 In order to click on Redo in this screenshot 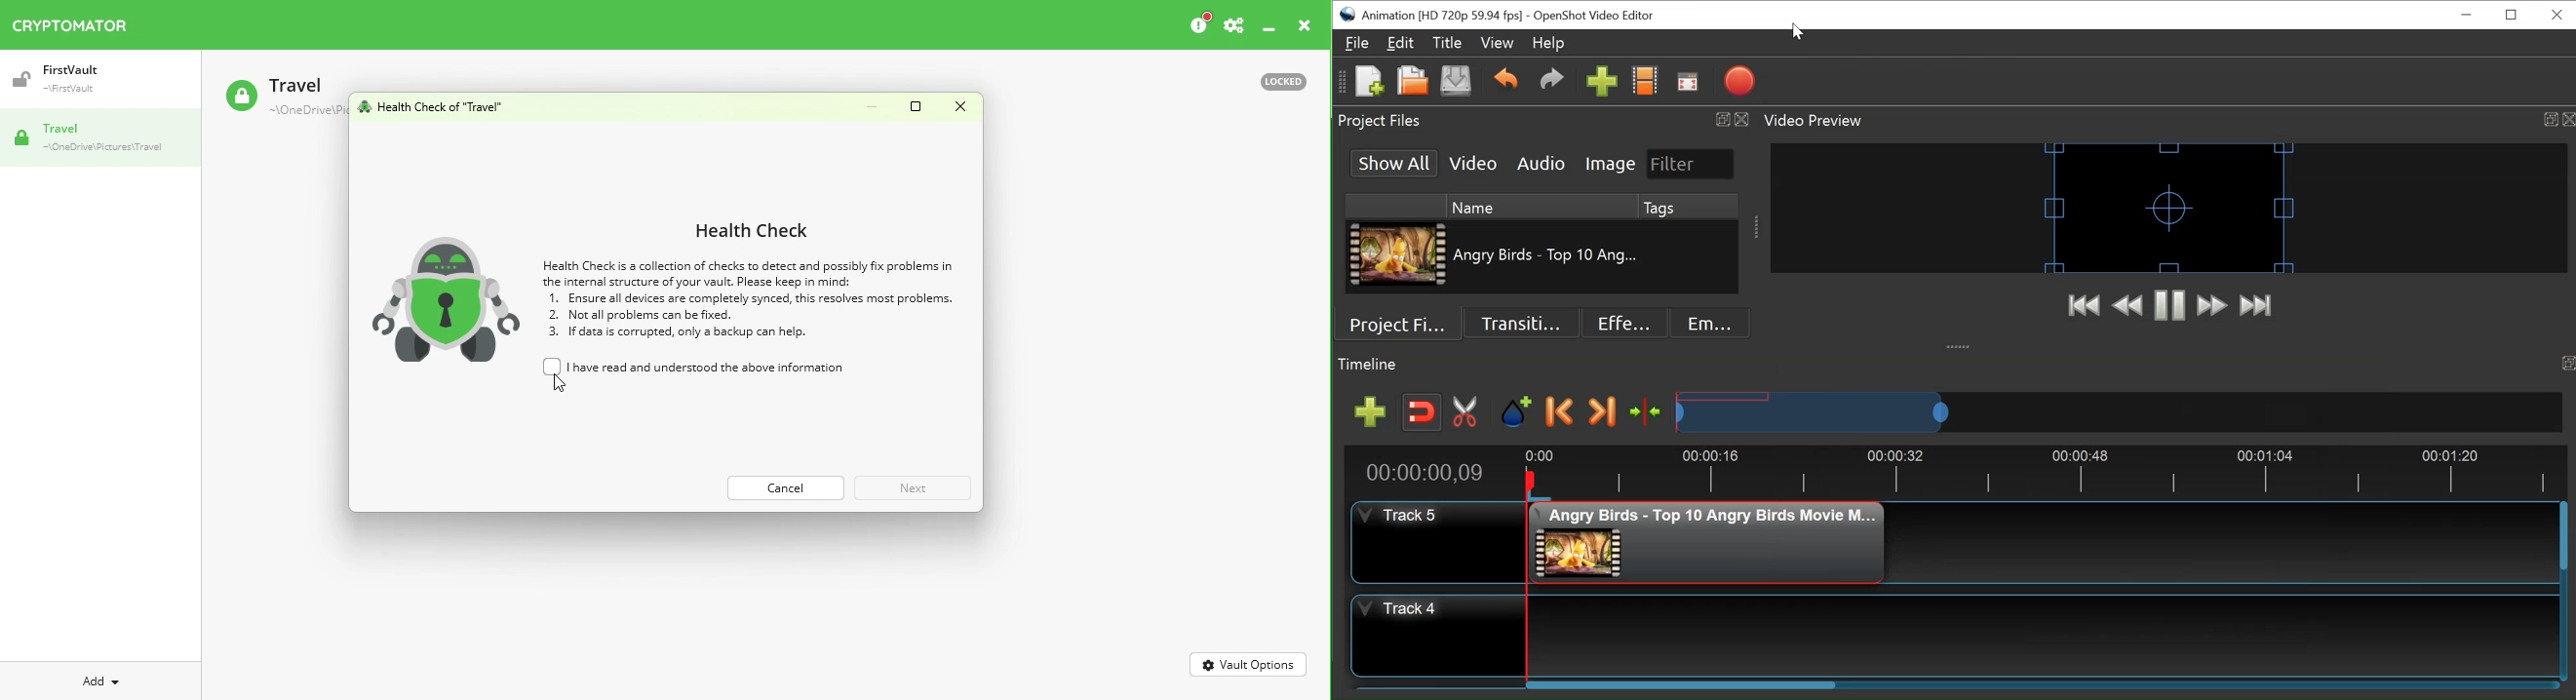, I will do `click(1552, 80)`.